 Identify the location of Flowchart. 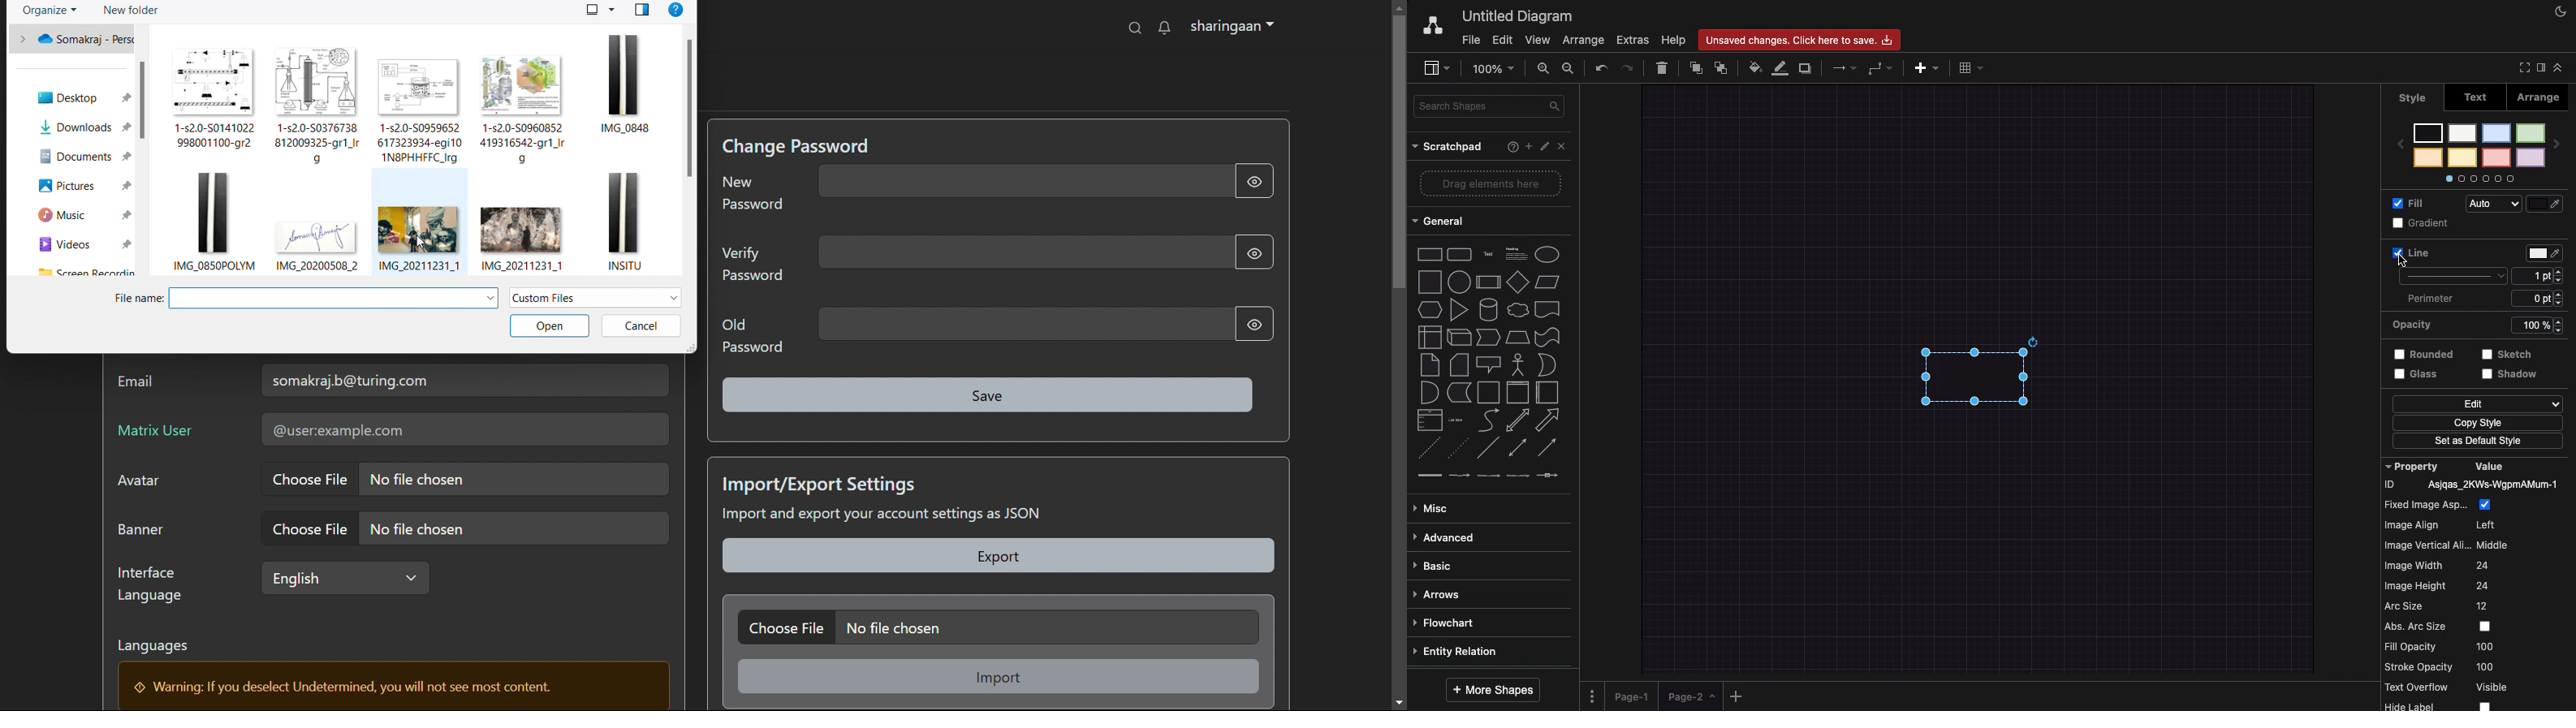
(1447, 622).